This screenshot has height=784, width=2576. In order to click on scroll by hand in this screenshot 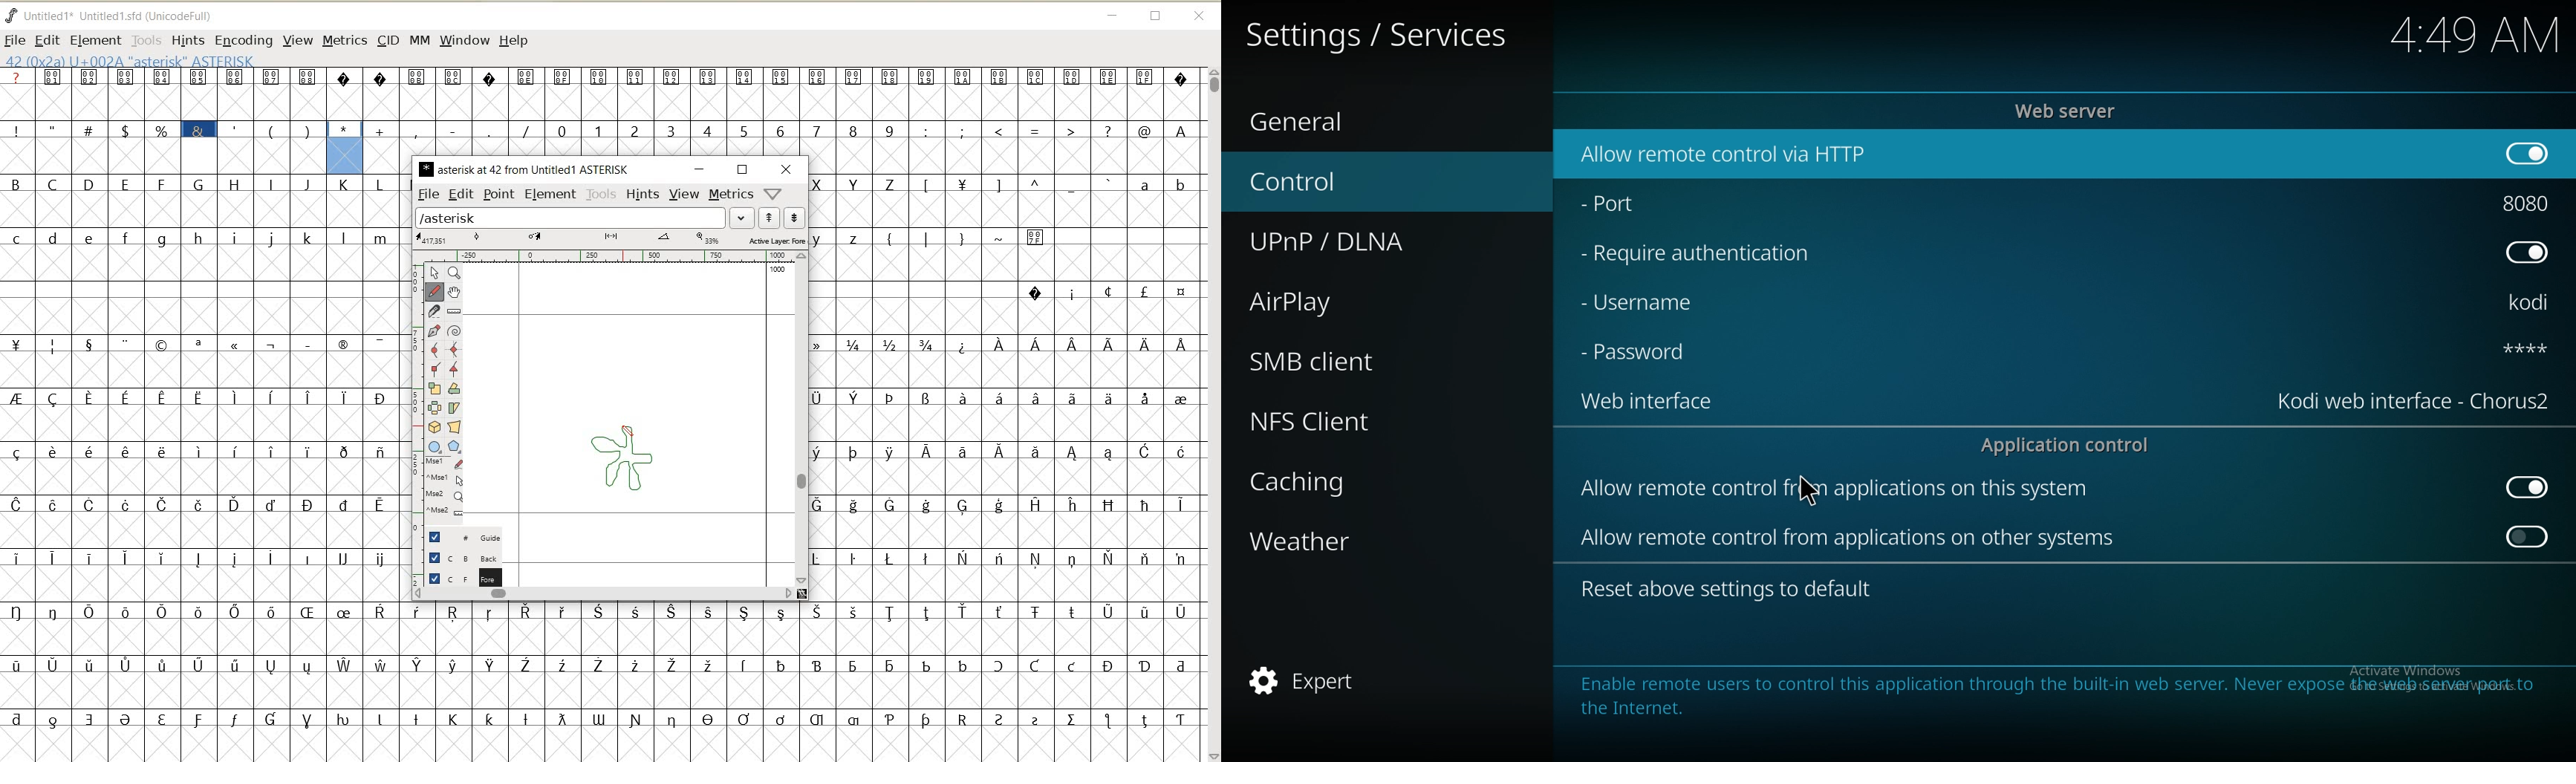, I will do `click(455, 293)`.